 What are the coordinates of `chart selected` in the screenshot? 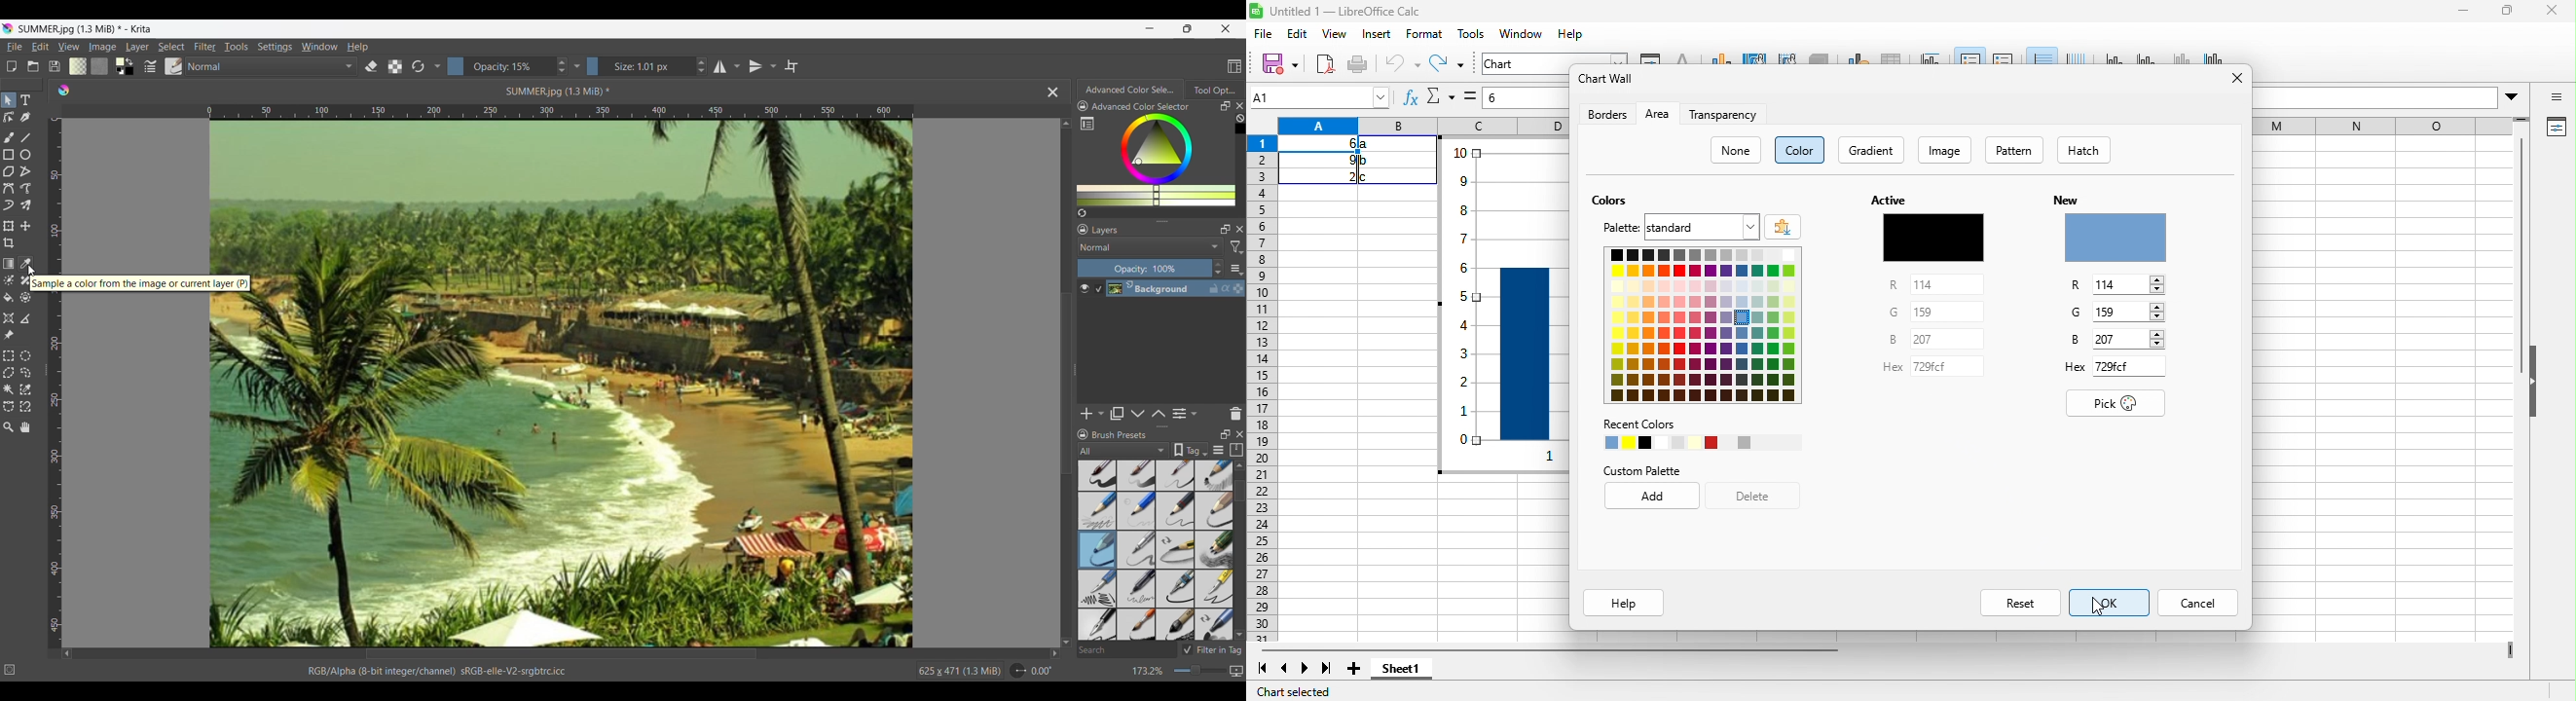 It's located at (1304, 691).